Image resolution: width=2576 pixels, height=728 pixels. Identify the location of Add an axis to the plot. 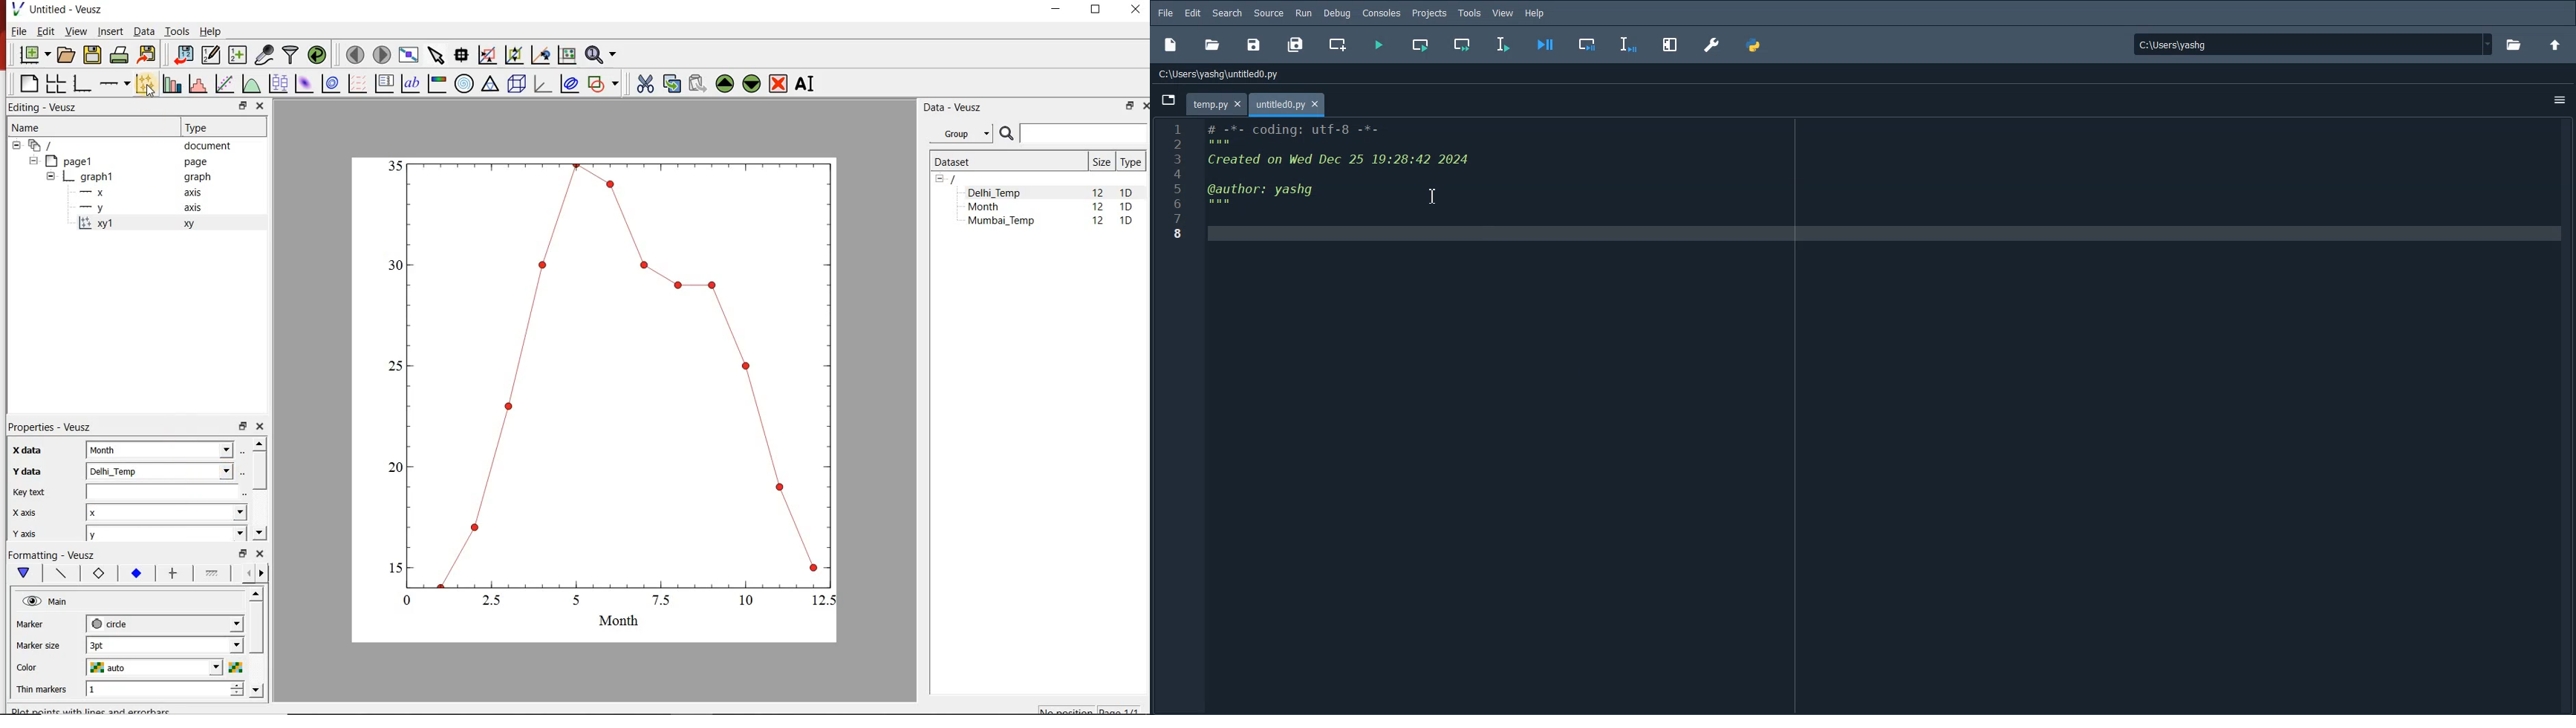
(113, 84).